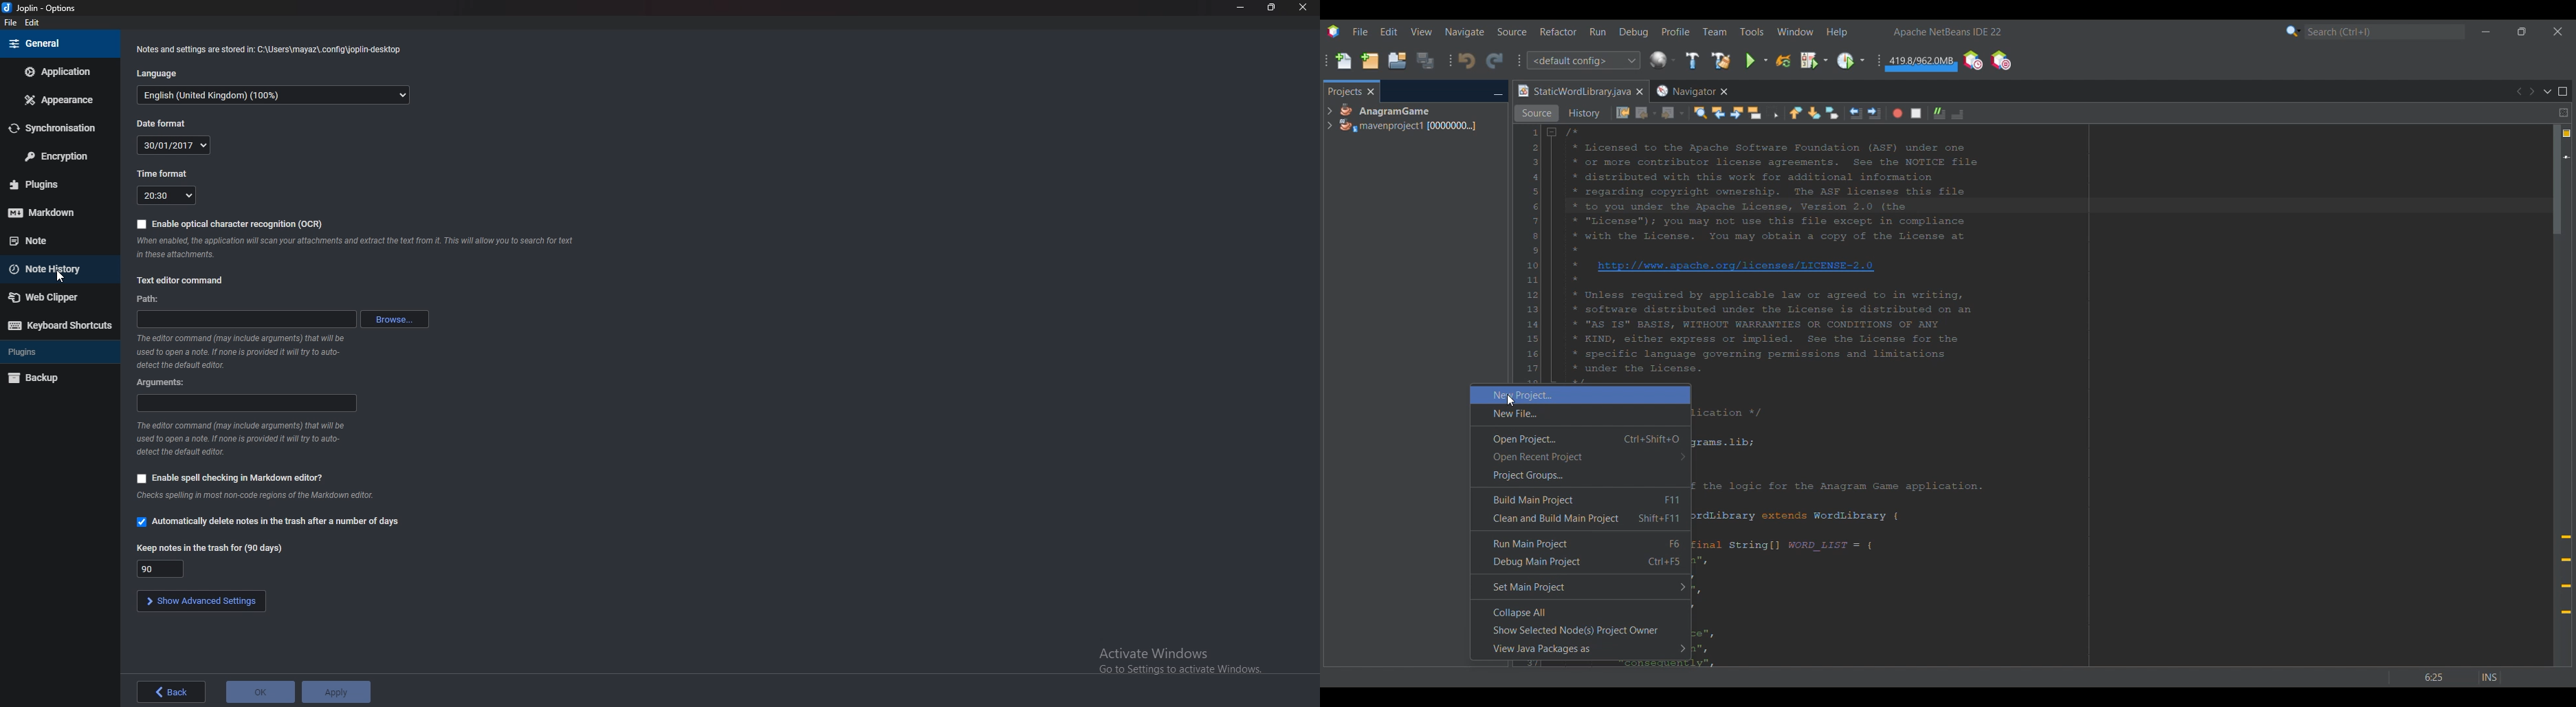 The image size is (2576, 728). I want to click on Time format, so click(167, 196).